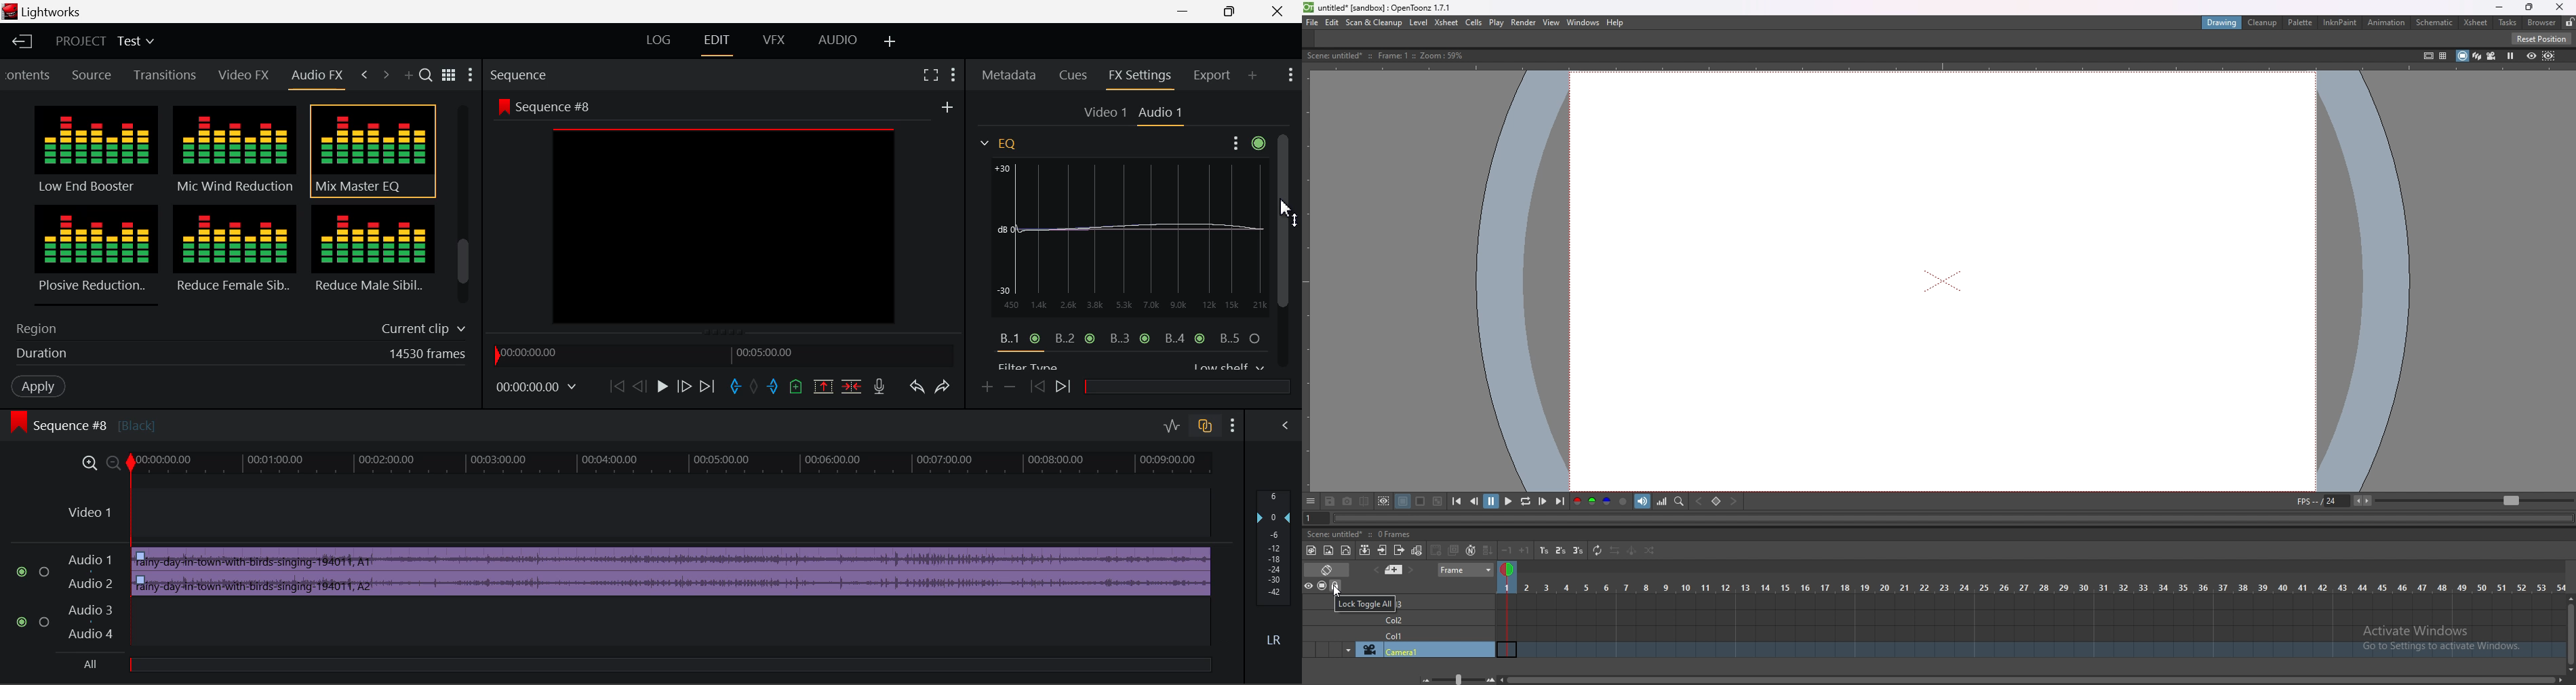 This screenshot has width=2576, height=700. I want to click on Sequence #8, so click(105, 419).